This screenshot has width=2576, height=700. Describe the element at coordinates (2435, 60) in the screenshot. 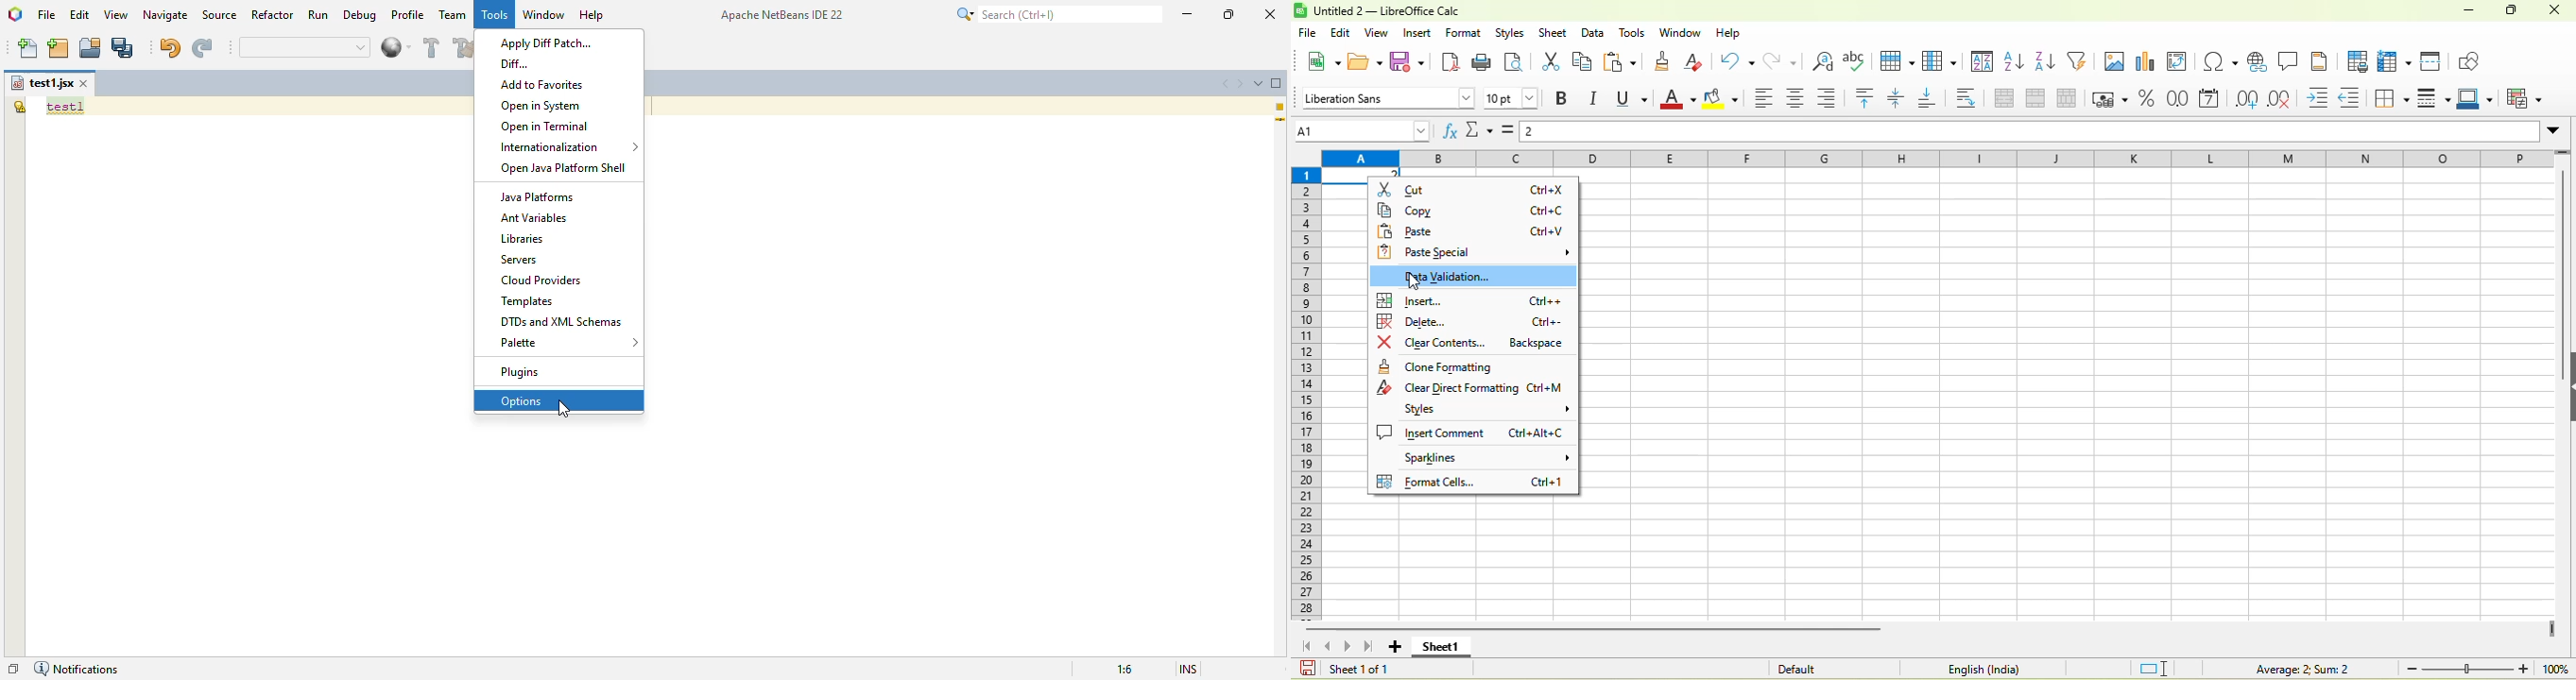

I see `split window` at that location.